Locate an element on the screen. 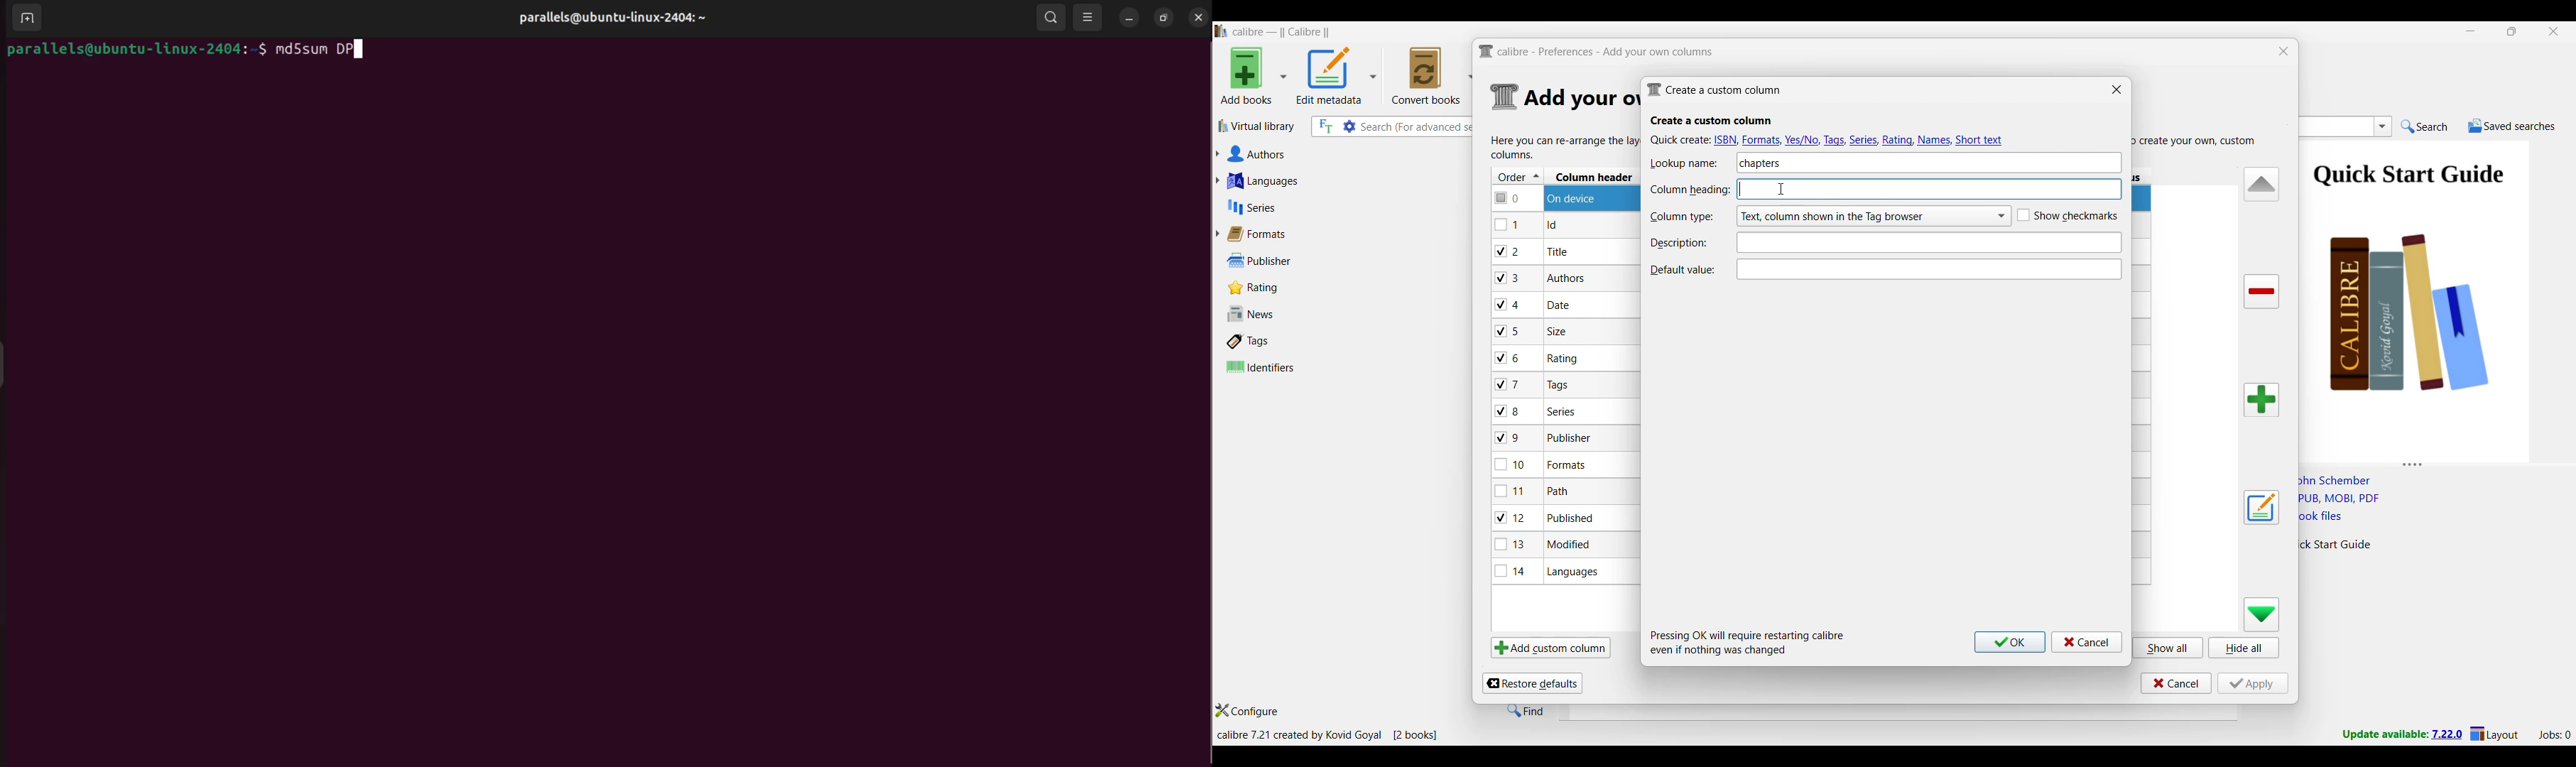 The width and height of the screenshot is (2576, 784). checkbox - 12 is located at coordinates (1512, 517).